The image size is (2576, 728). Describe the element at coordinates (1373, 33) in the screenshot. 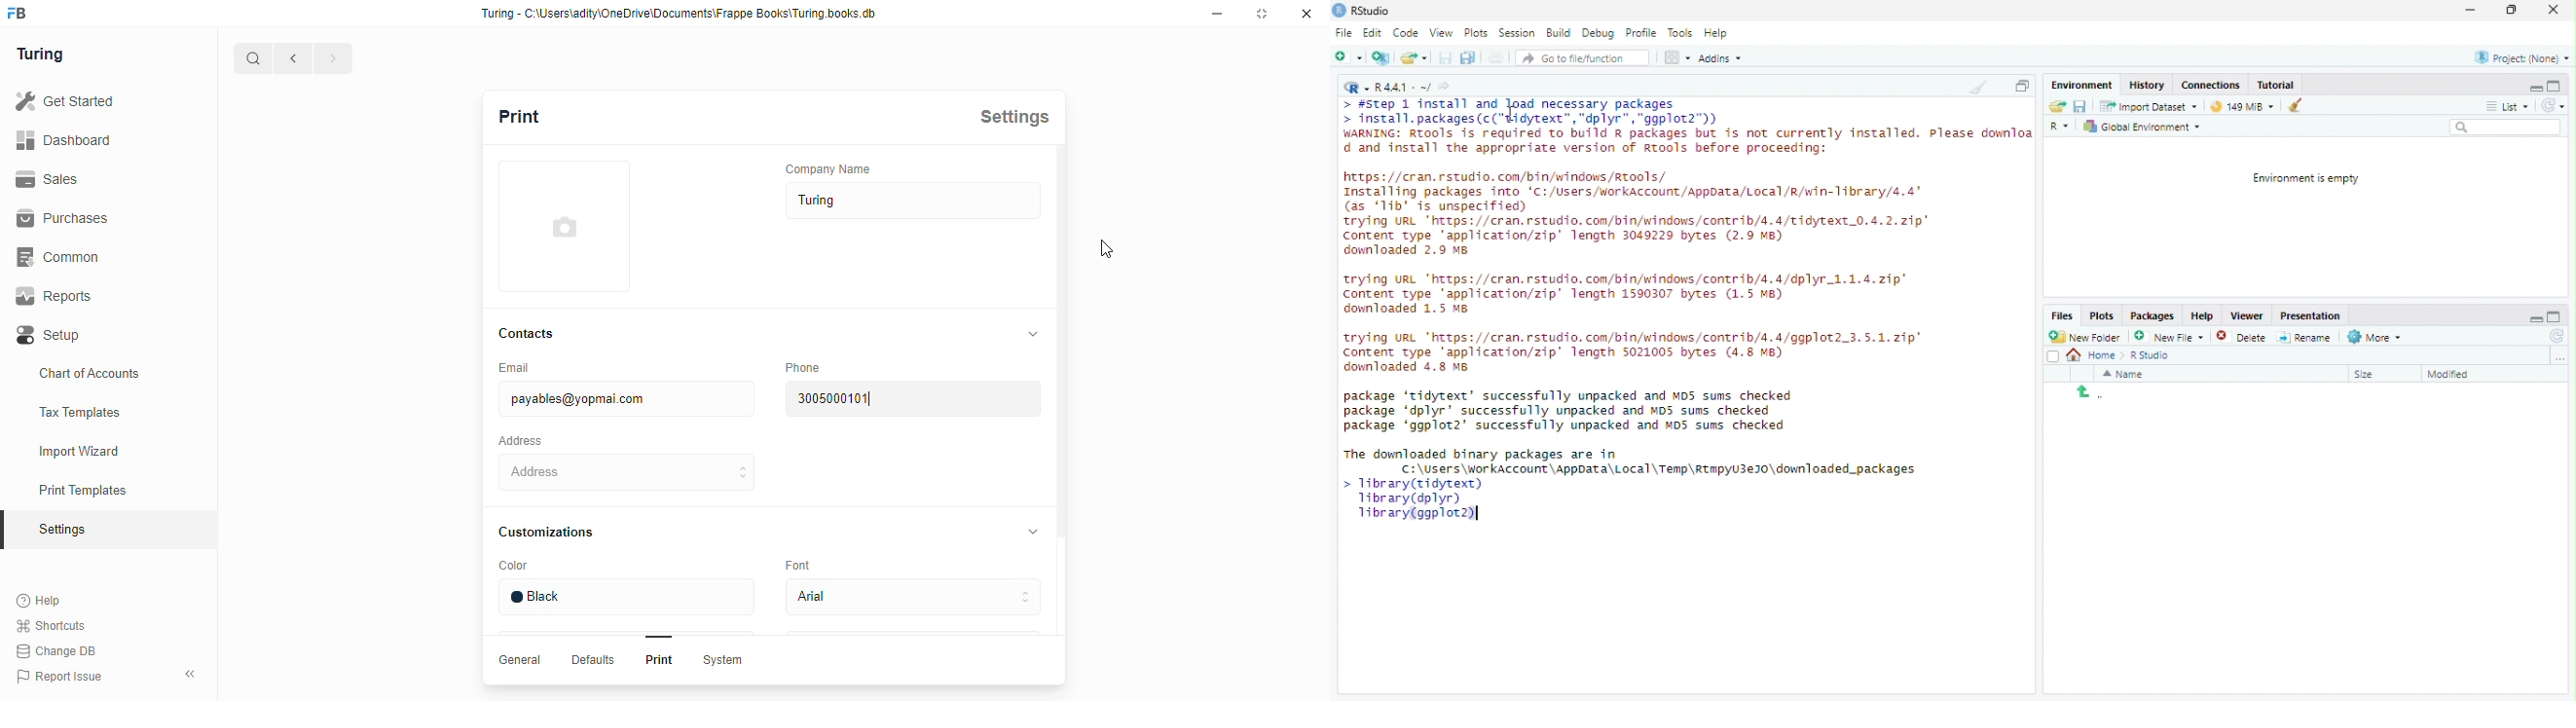

I see `Edit` at that location.